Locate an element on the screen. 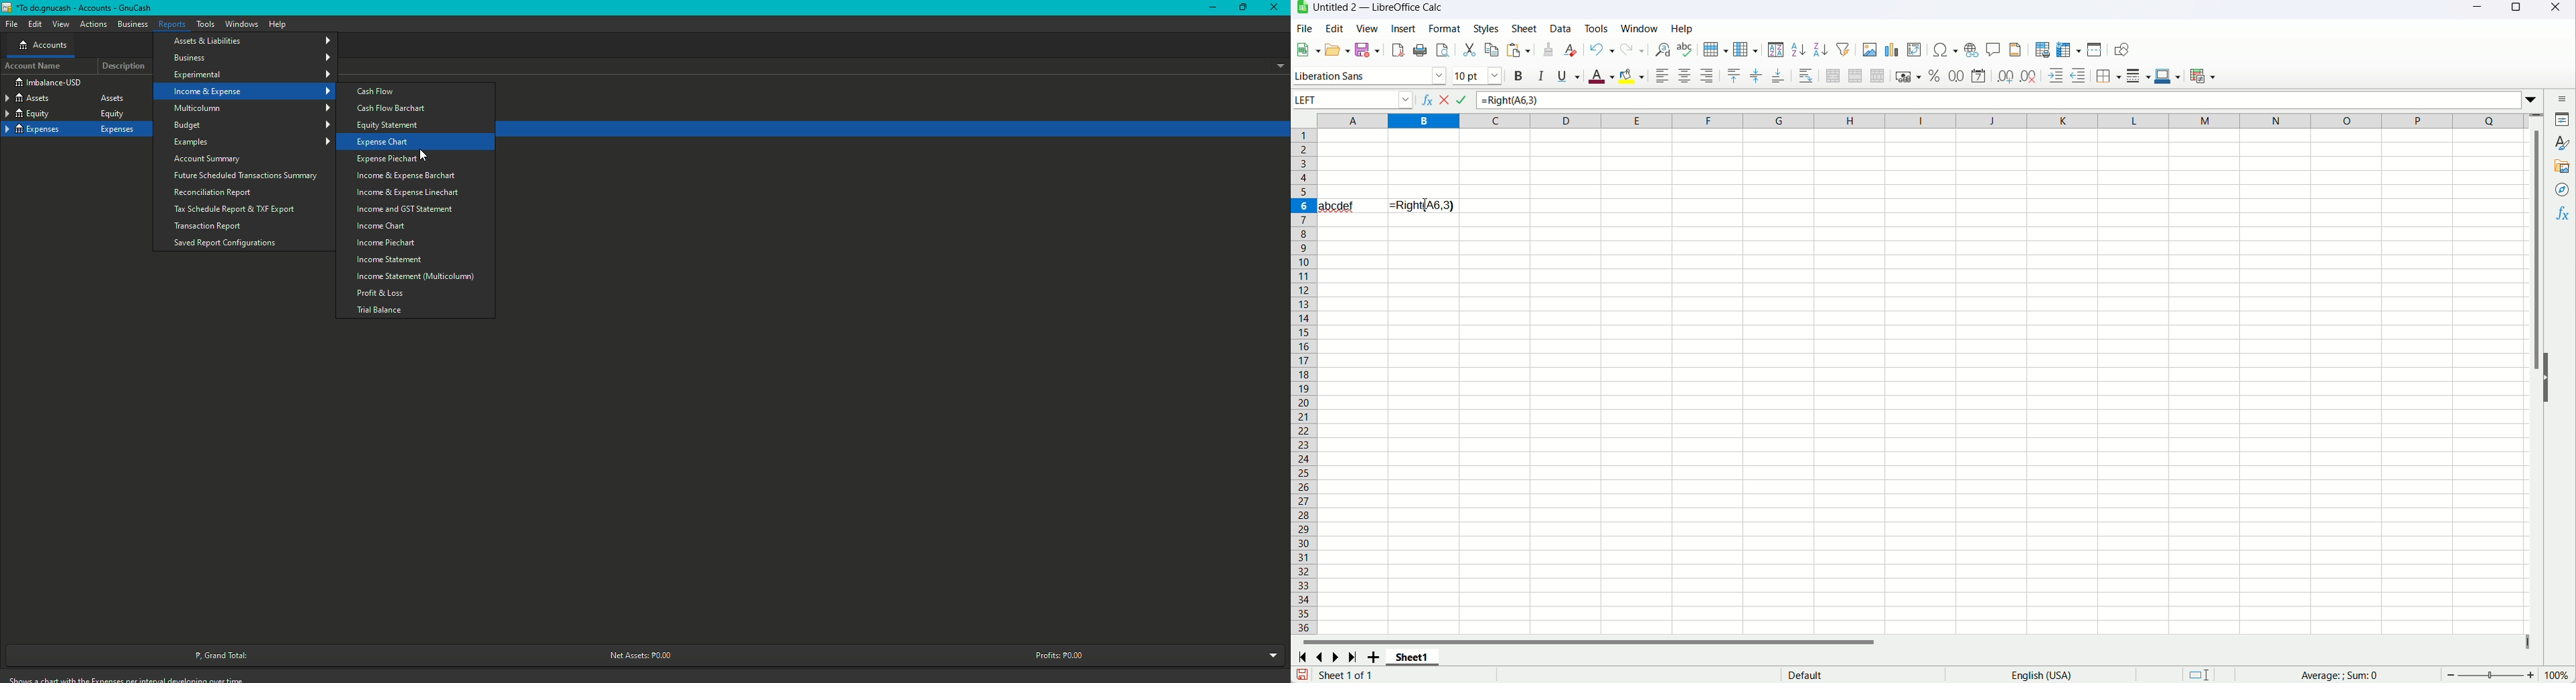 Image resolution: width=2576 pixels, height=700 pixels. font color is located at coordinates (1601, 76).